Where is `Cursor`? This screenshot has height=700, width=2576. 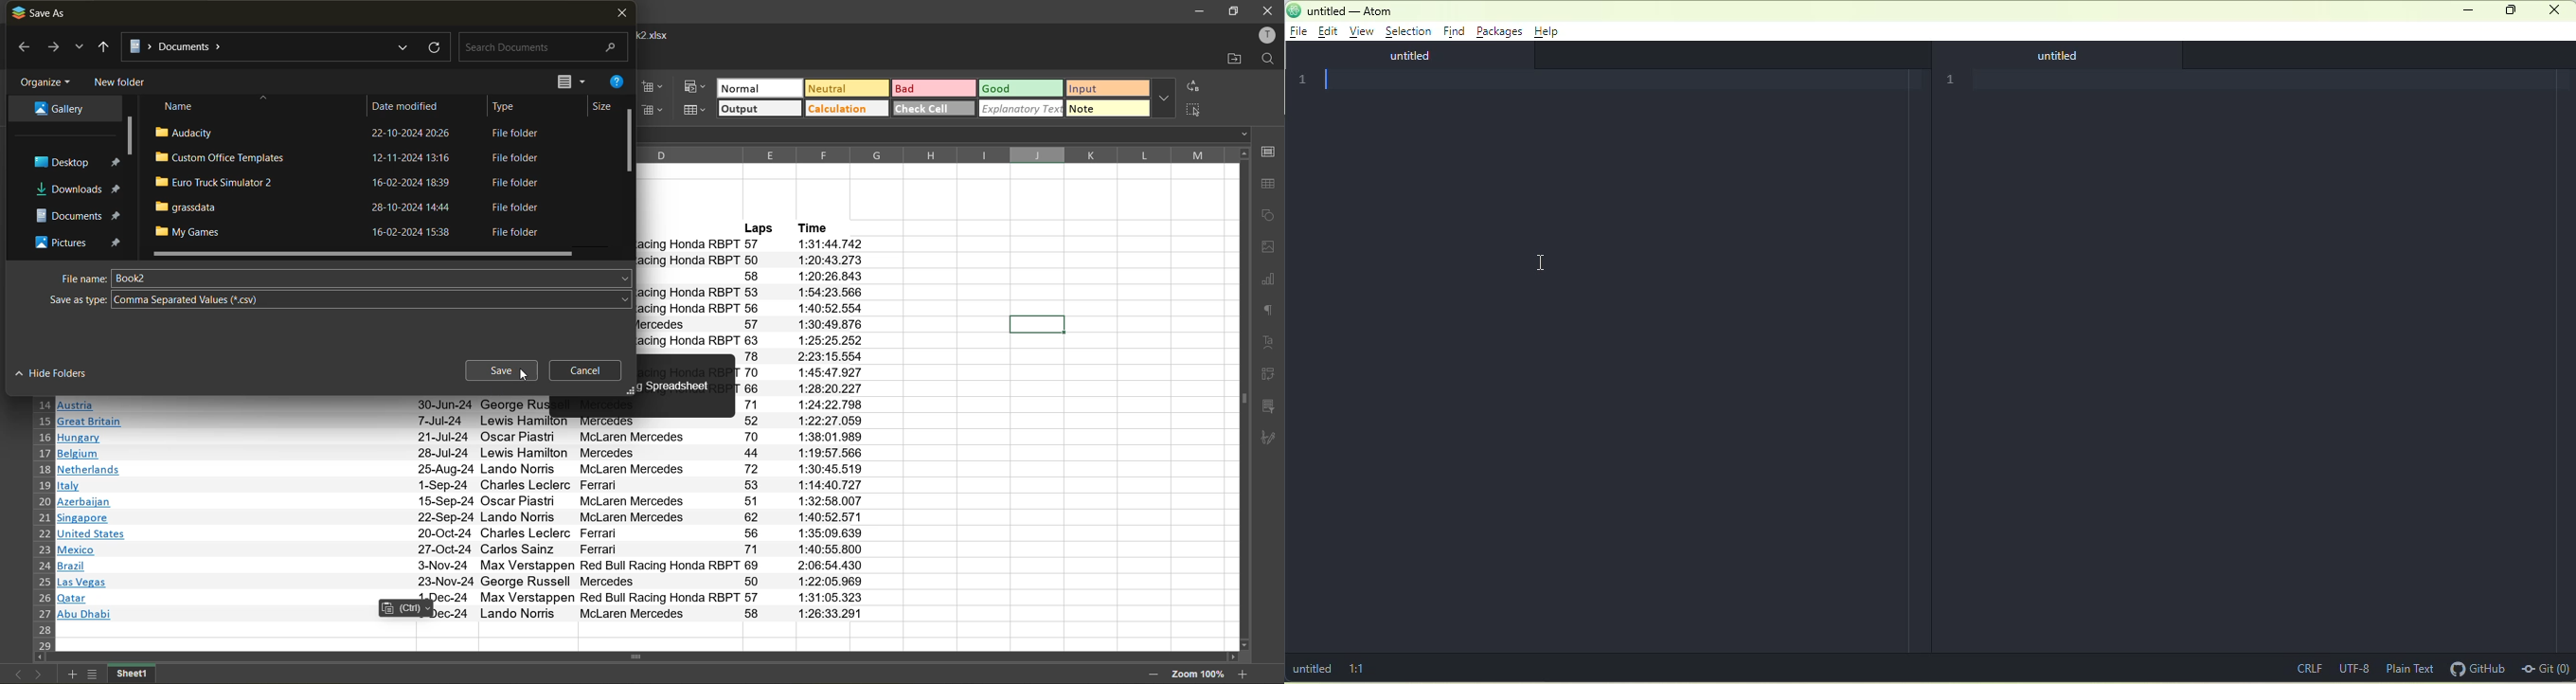
Cursor is located at coordinates (523, 374).